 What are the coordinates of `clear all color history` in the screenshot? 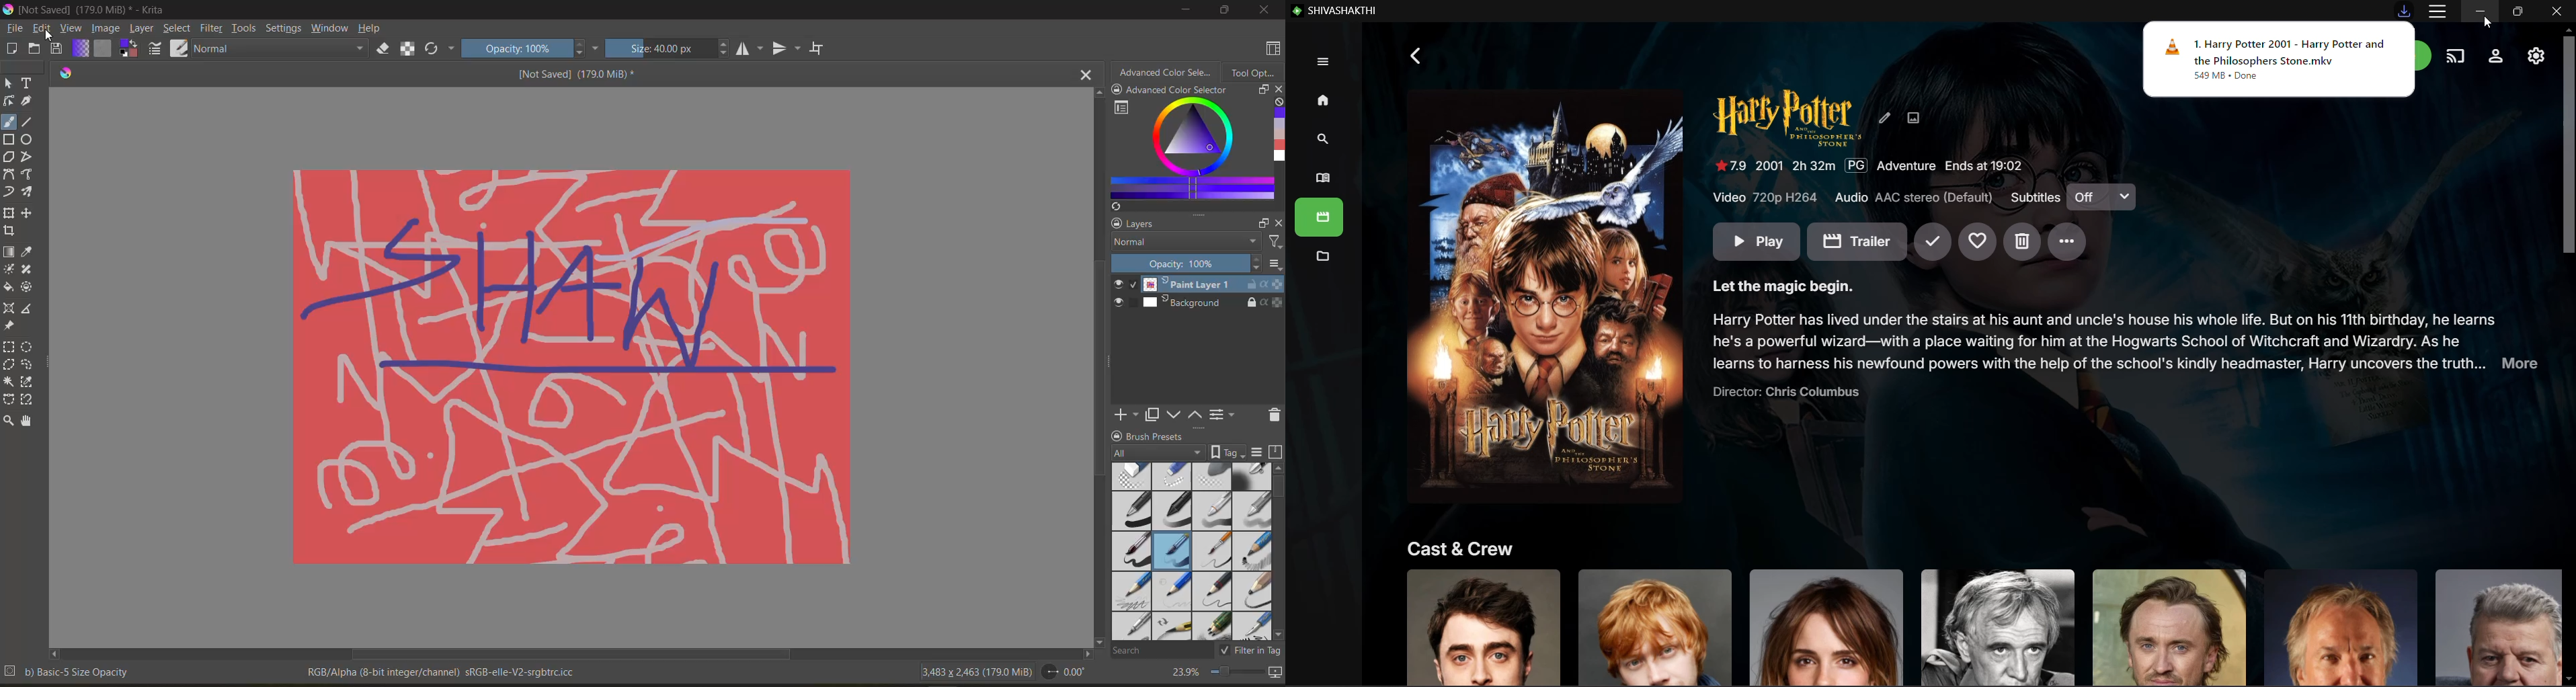 It's located at (1278, 104).